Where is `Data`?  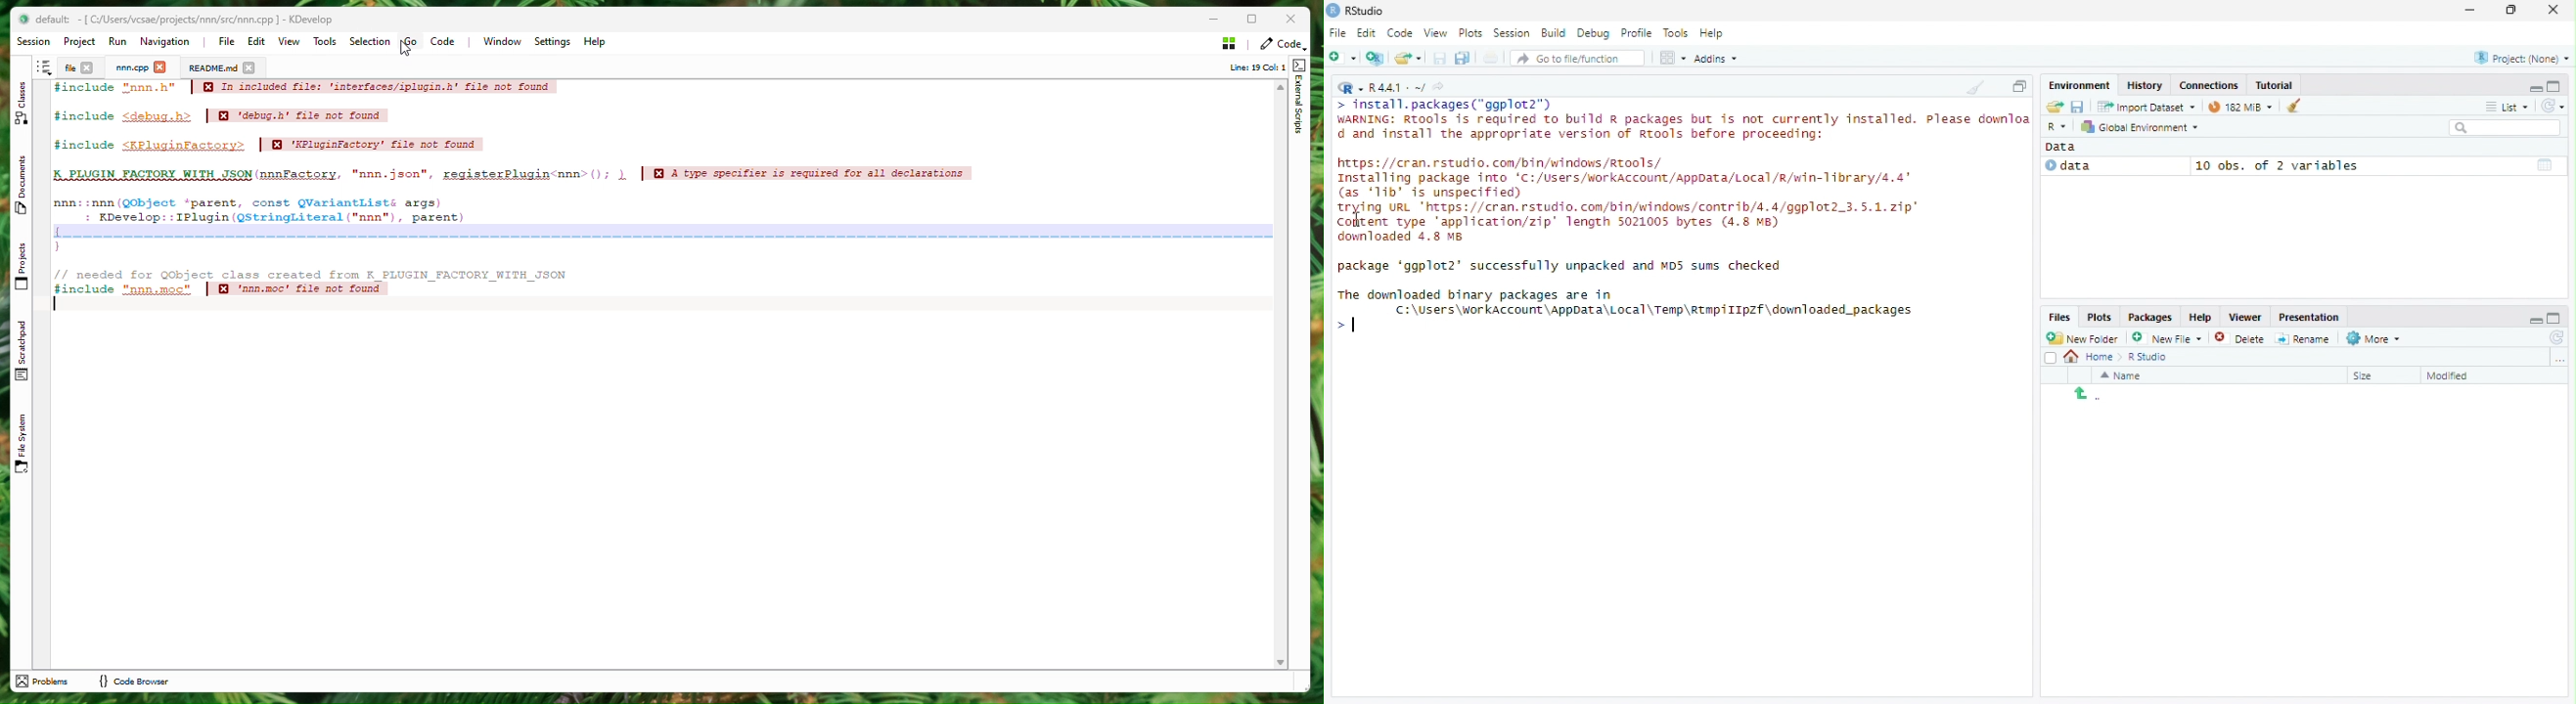
Data is located at coordinates (2112, 166).